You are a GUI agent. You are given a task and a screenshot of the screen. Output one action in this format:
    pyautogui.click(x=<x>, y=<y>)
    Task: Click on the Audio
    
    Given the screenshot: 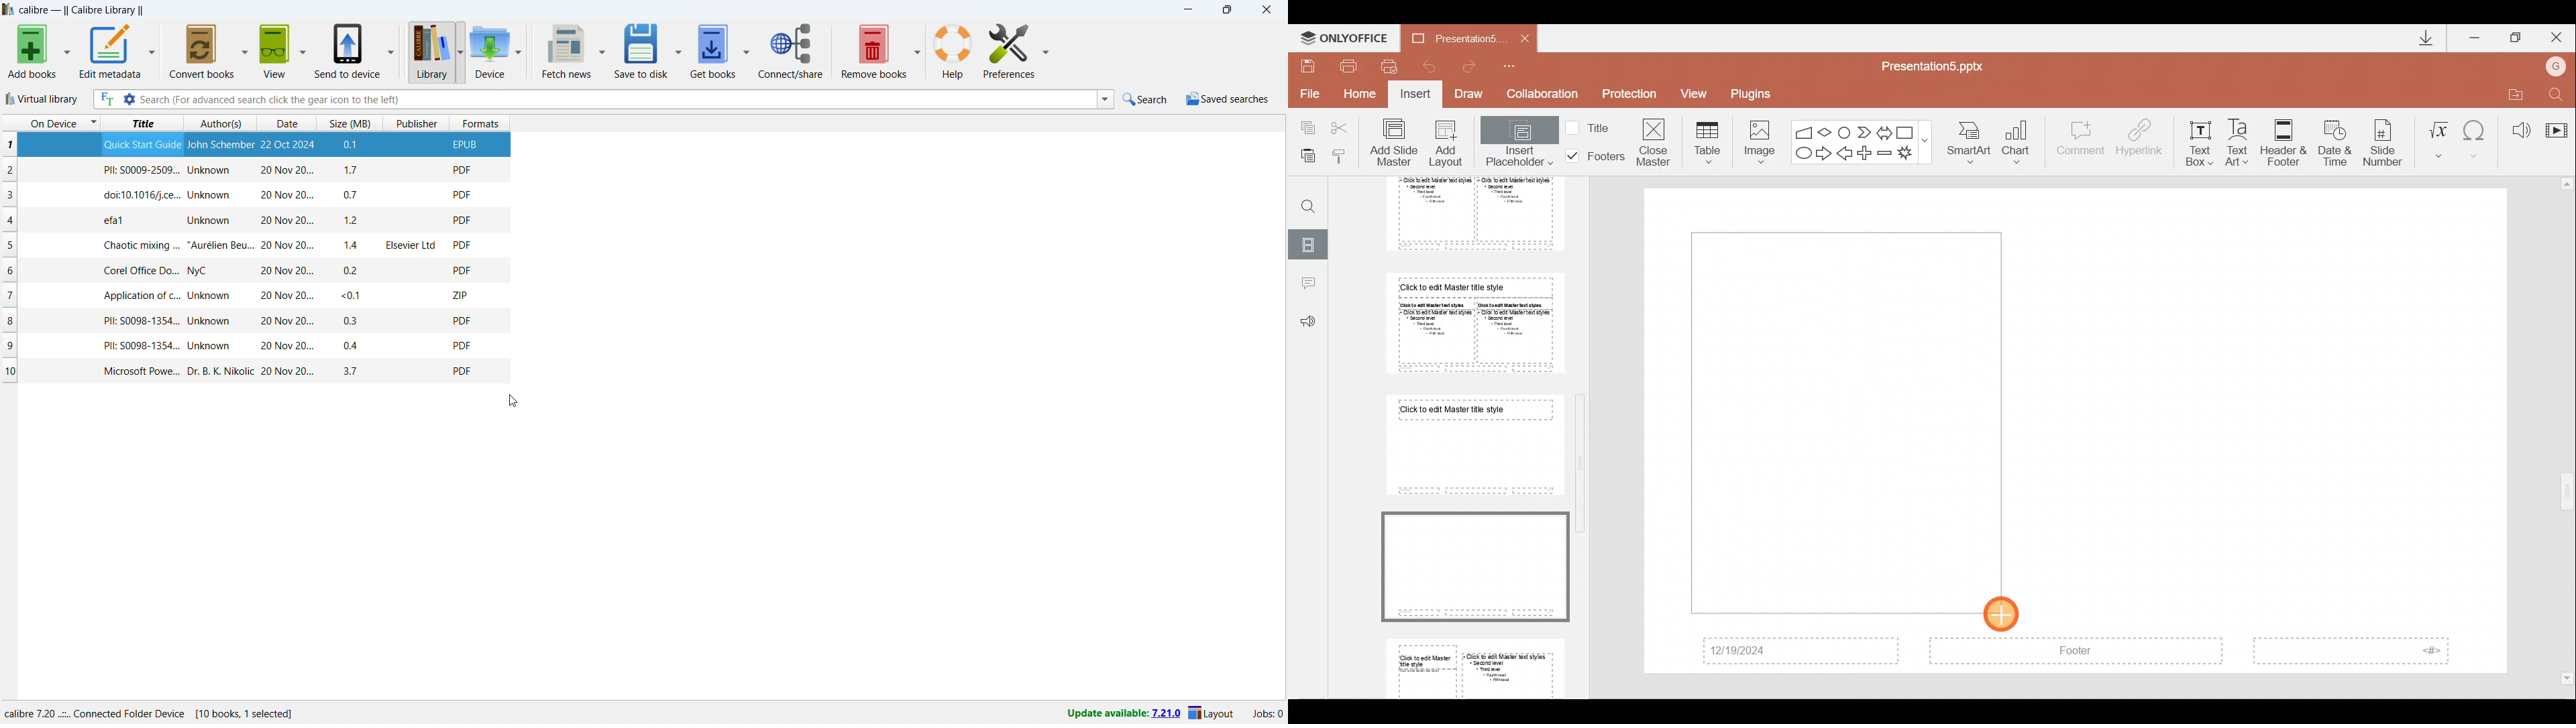 What is the action you would take?
    pyautogui.click(x=2516, y=126)
    